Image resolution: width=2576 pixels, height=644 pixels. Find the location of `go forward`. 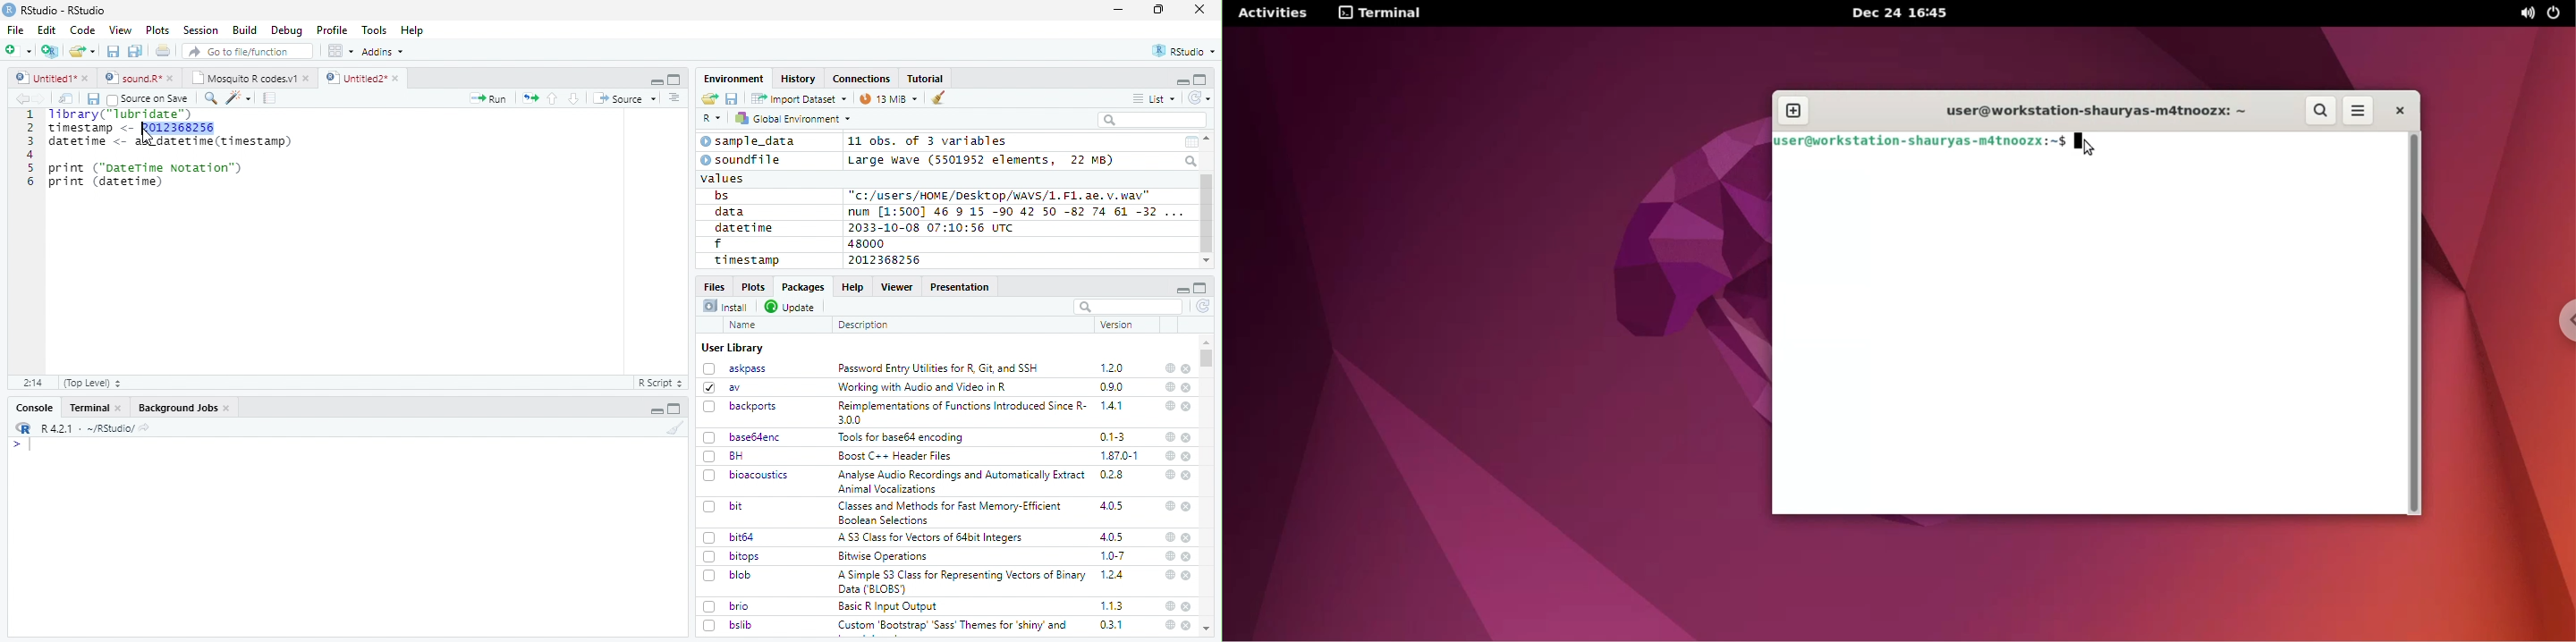

go forward is located at coordinates (43, 98).